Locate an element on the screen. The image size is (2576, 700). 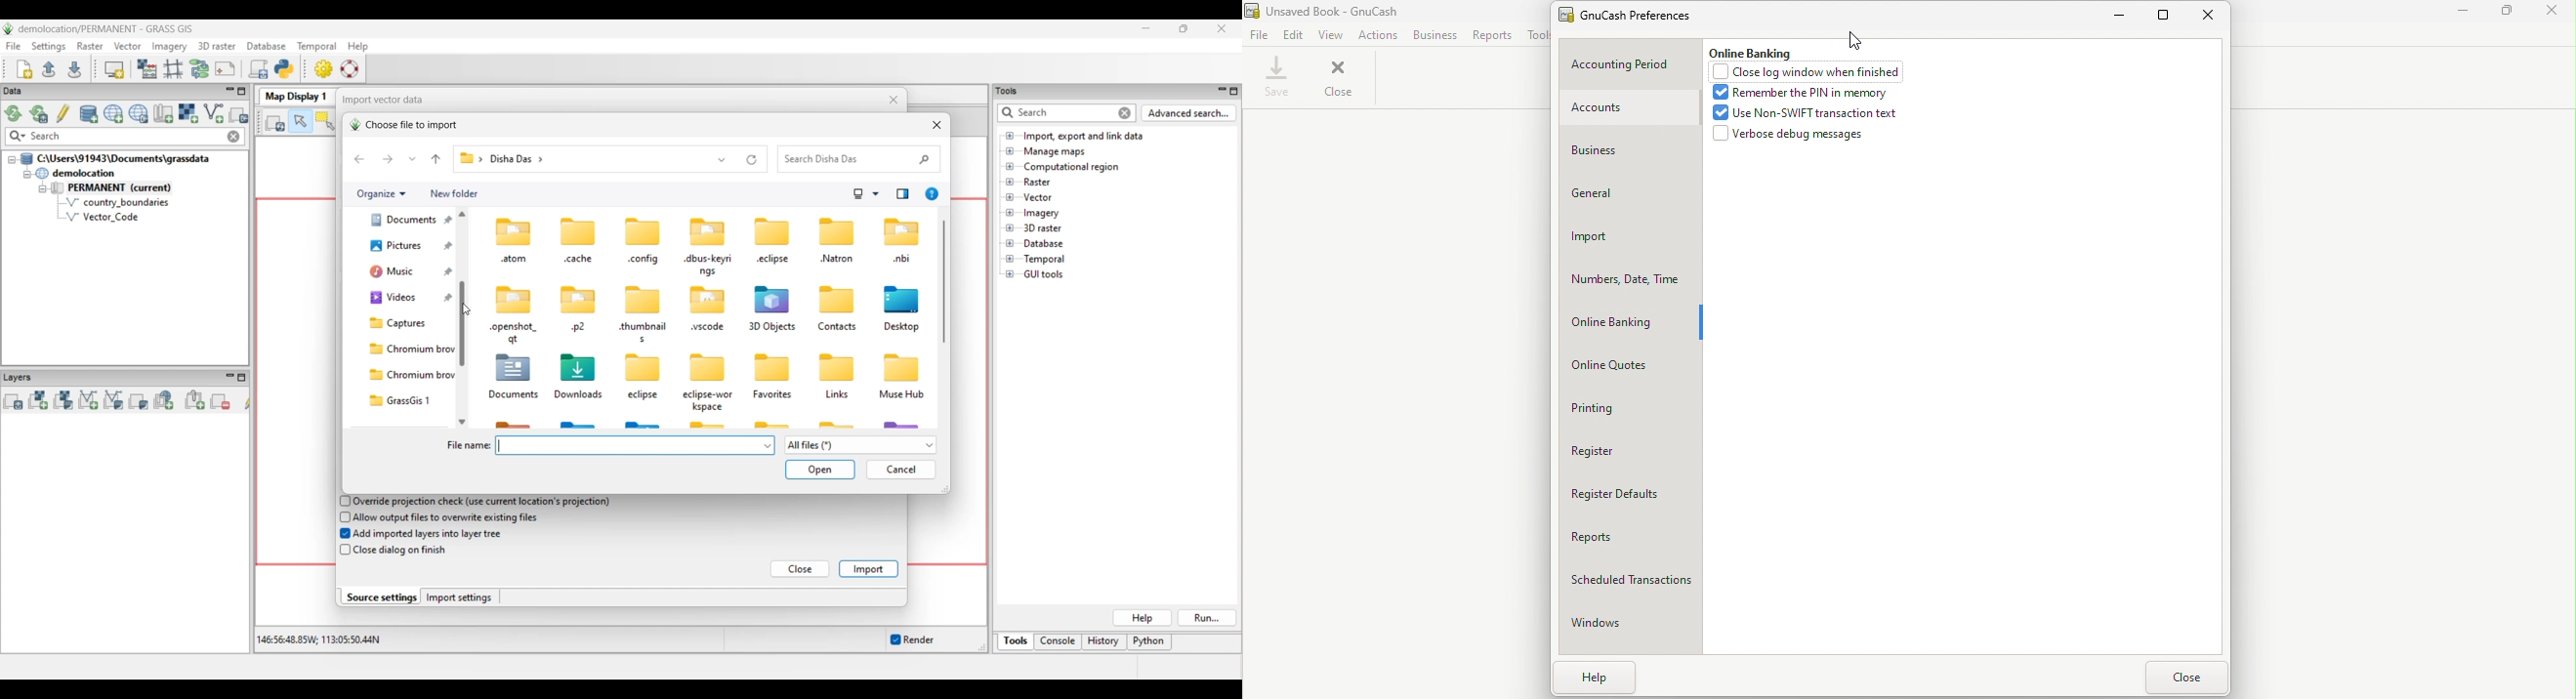
Save is located at coordinates (1277, 80).